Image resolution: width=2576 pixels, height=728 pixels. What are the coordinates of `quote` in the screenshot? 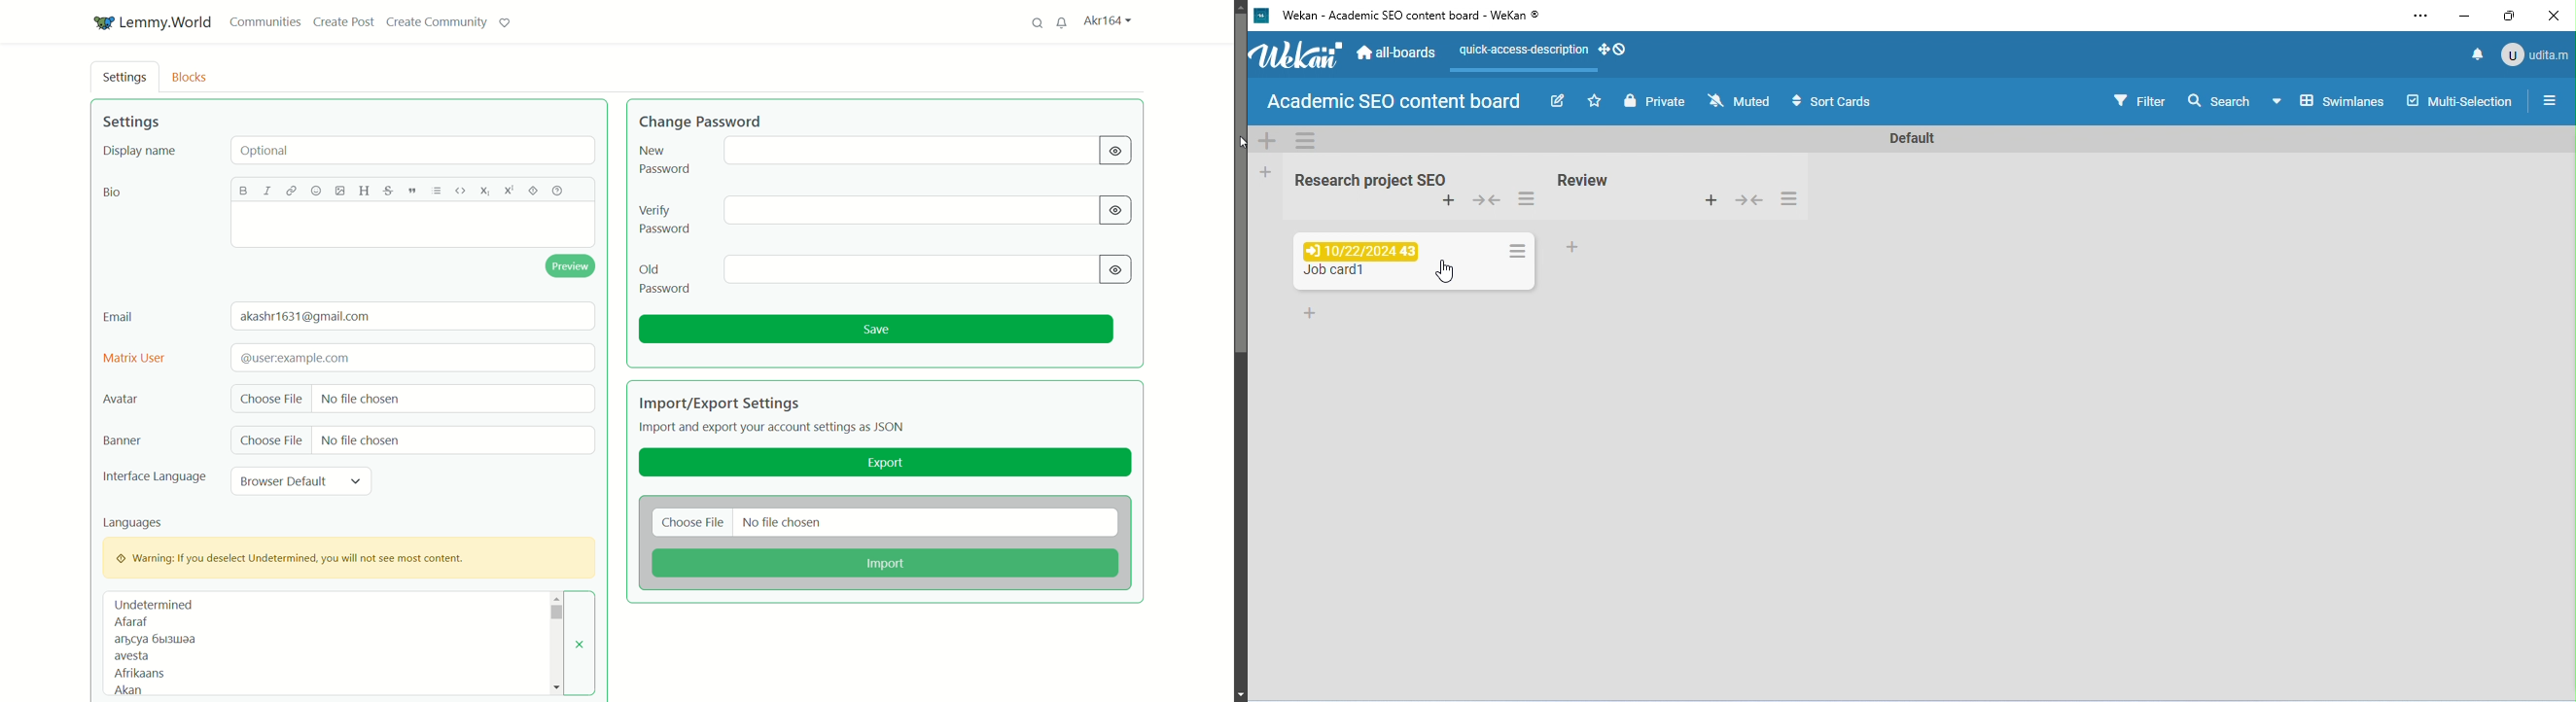 It's located at (412, 191).